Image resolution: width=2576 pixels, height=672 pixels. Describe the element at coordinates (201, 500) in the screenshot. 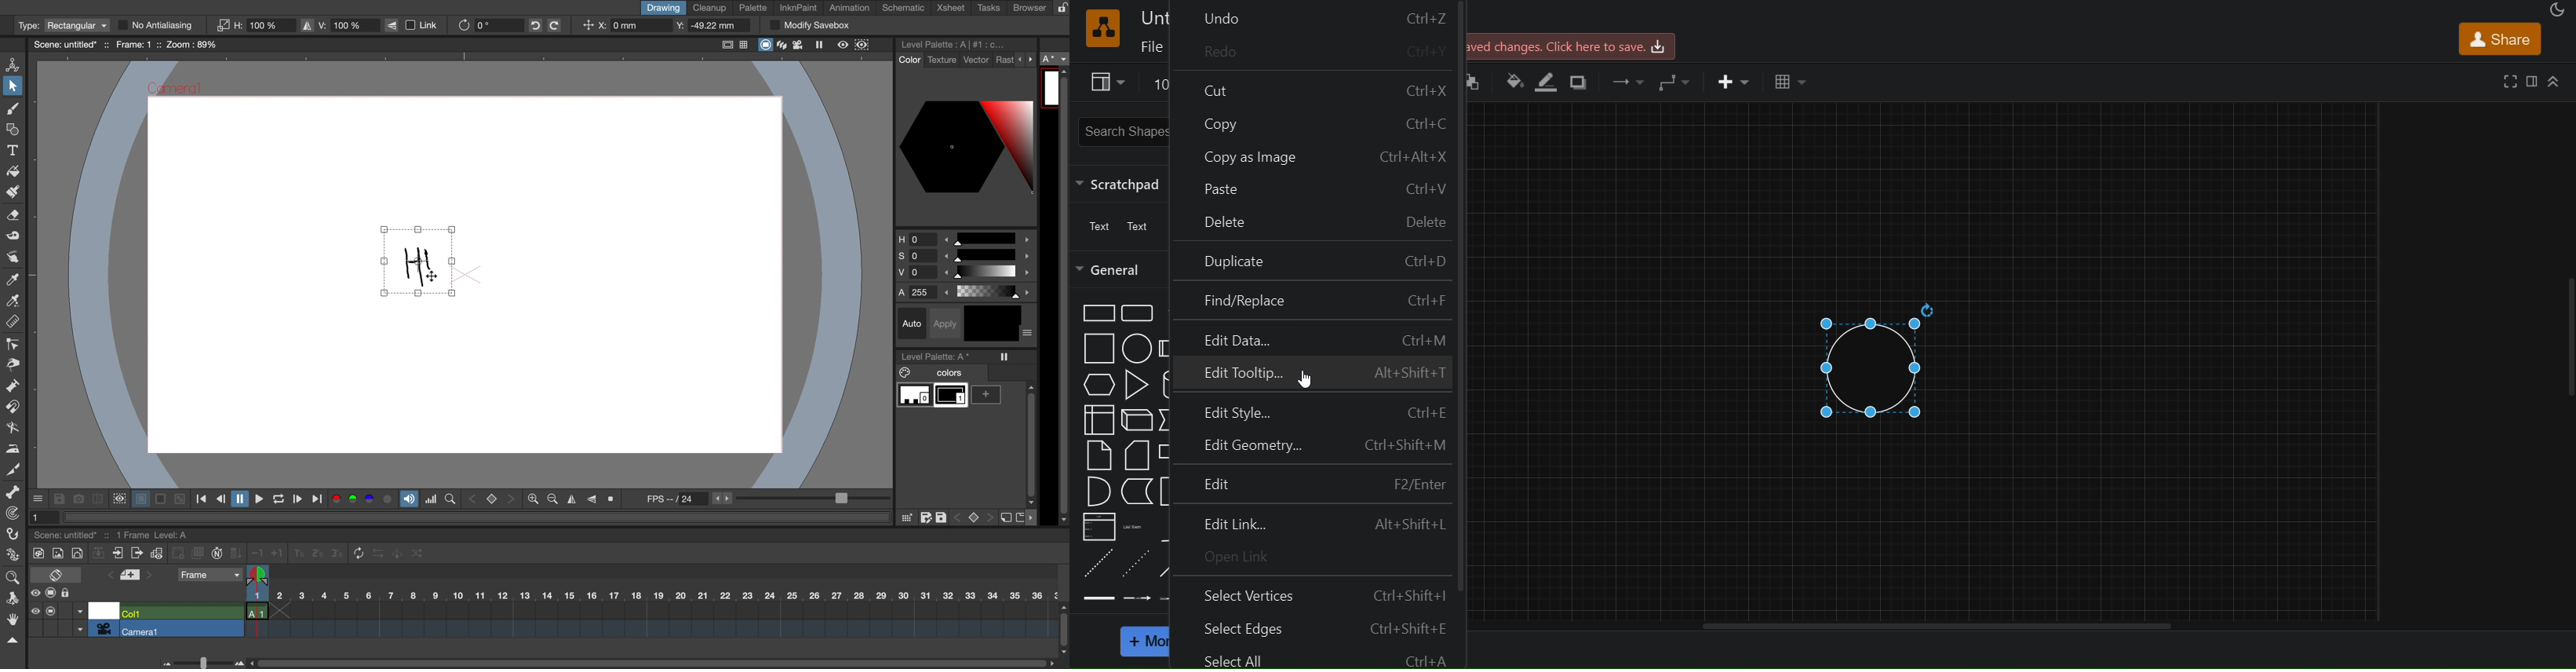

I see `first frame` at that location.